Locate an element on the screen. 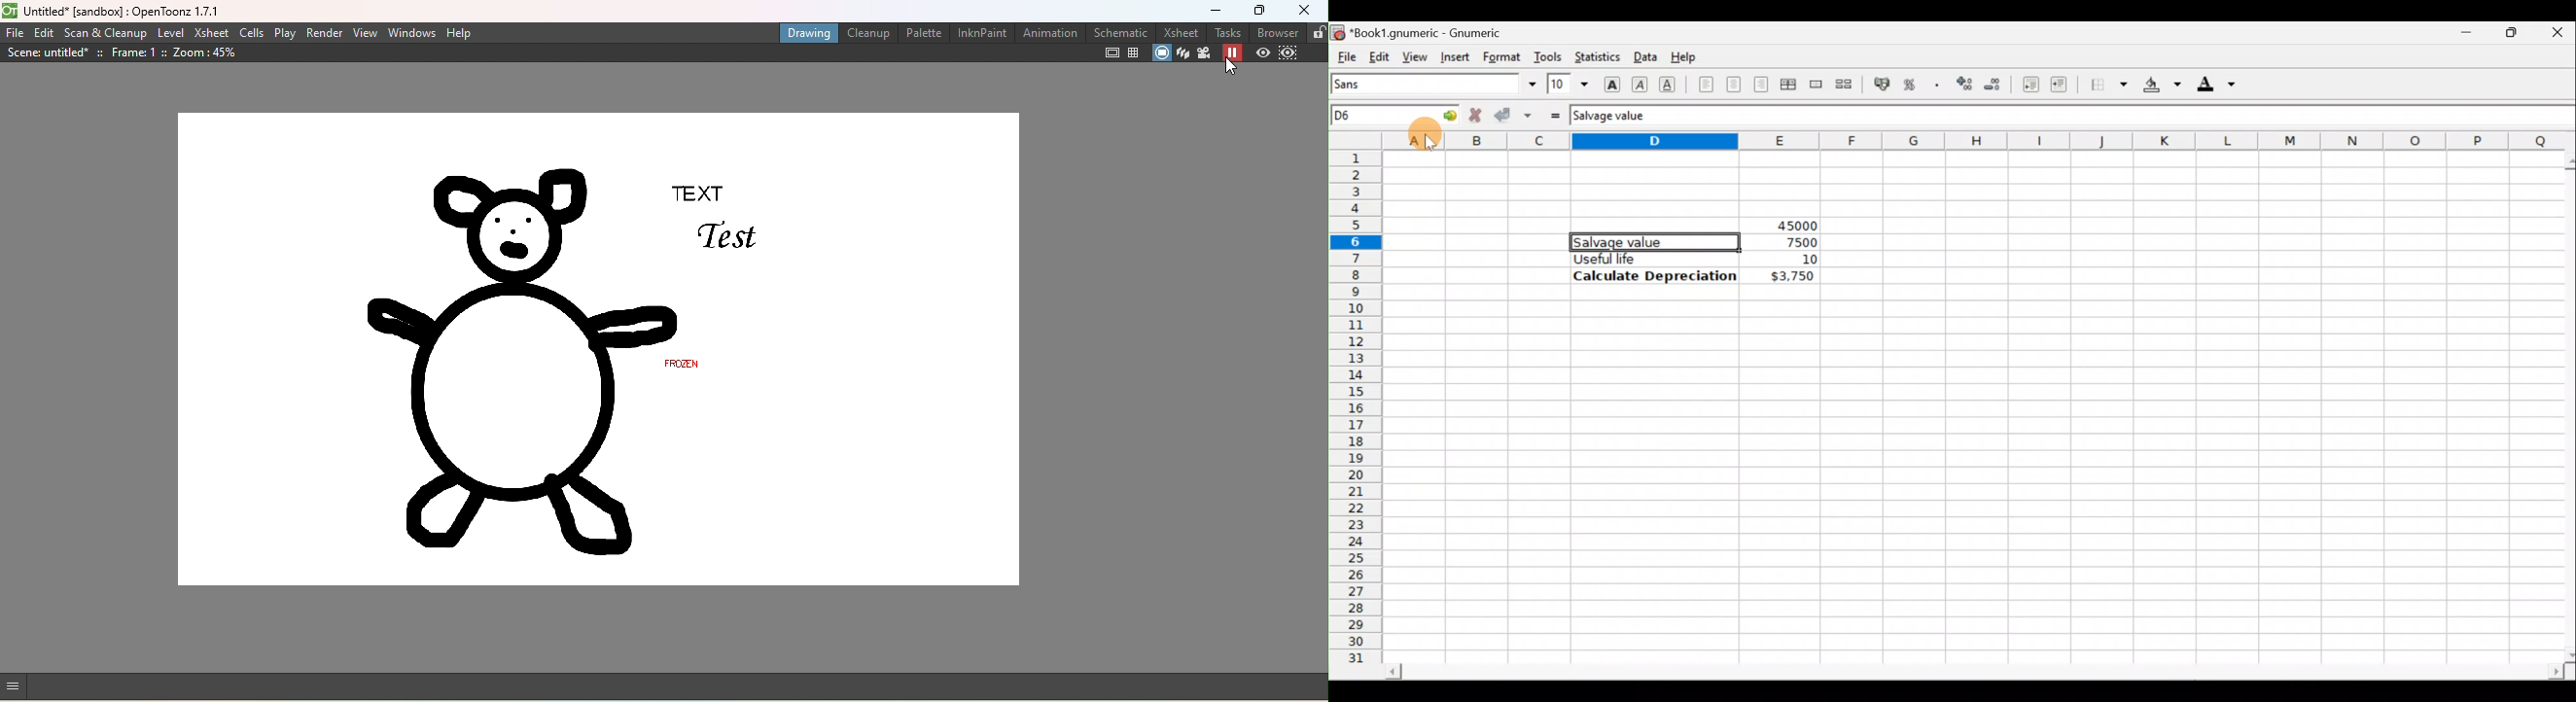  Centre horizontally is located at coordinates (1733, 88).